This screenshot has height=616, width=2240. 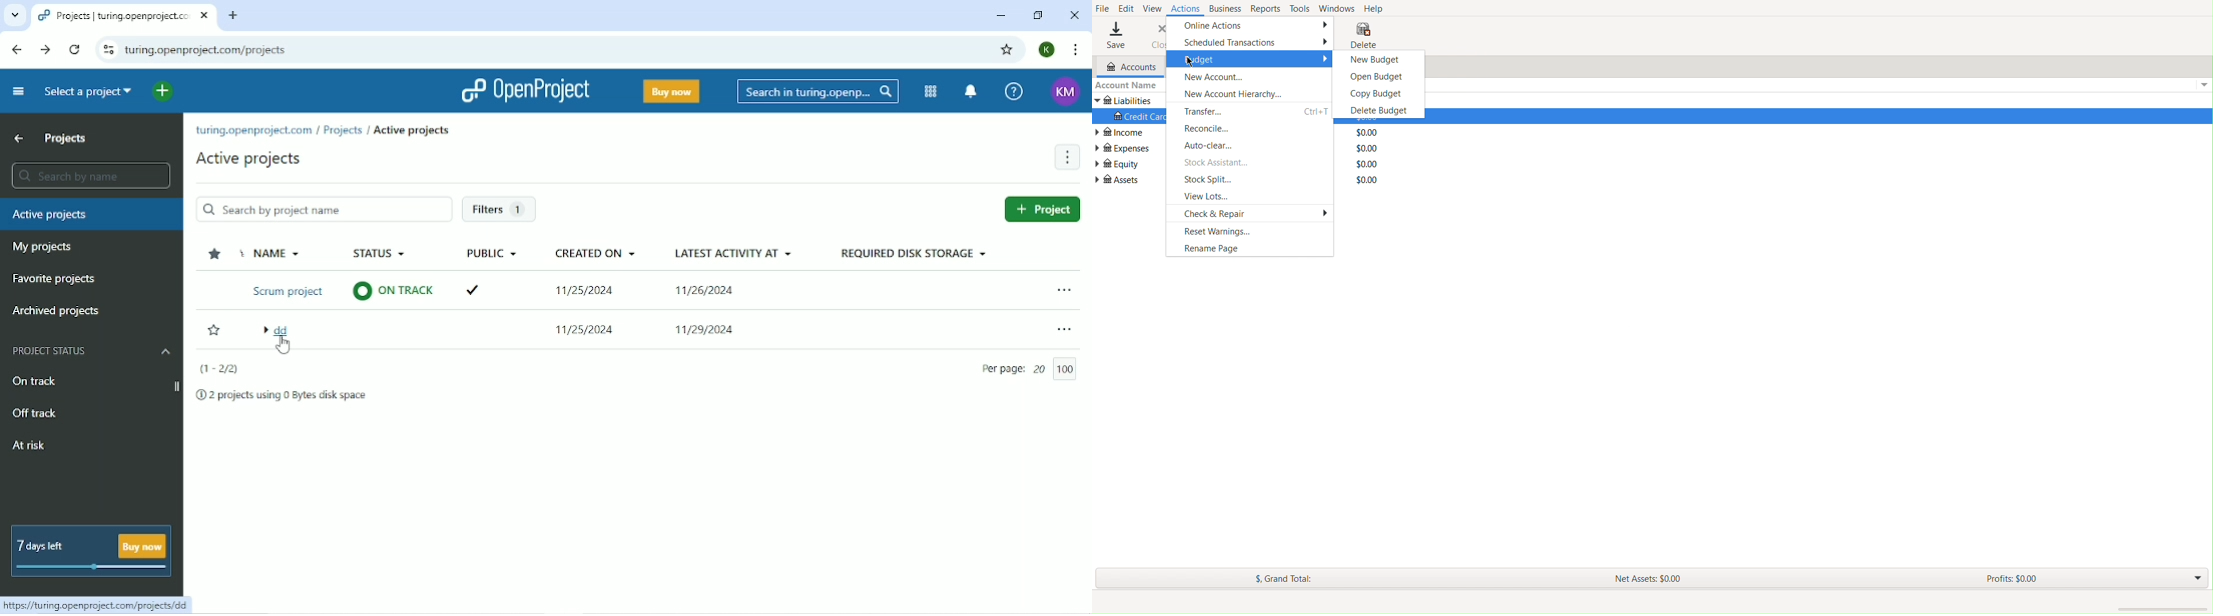 I want to click on Delete Budget, so click(x=1374, y=110).